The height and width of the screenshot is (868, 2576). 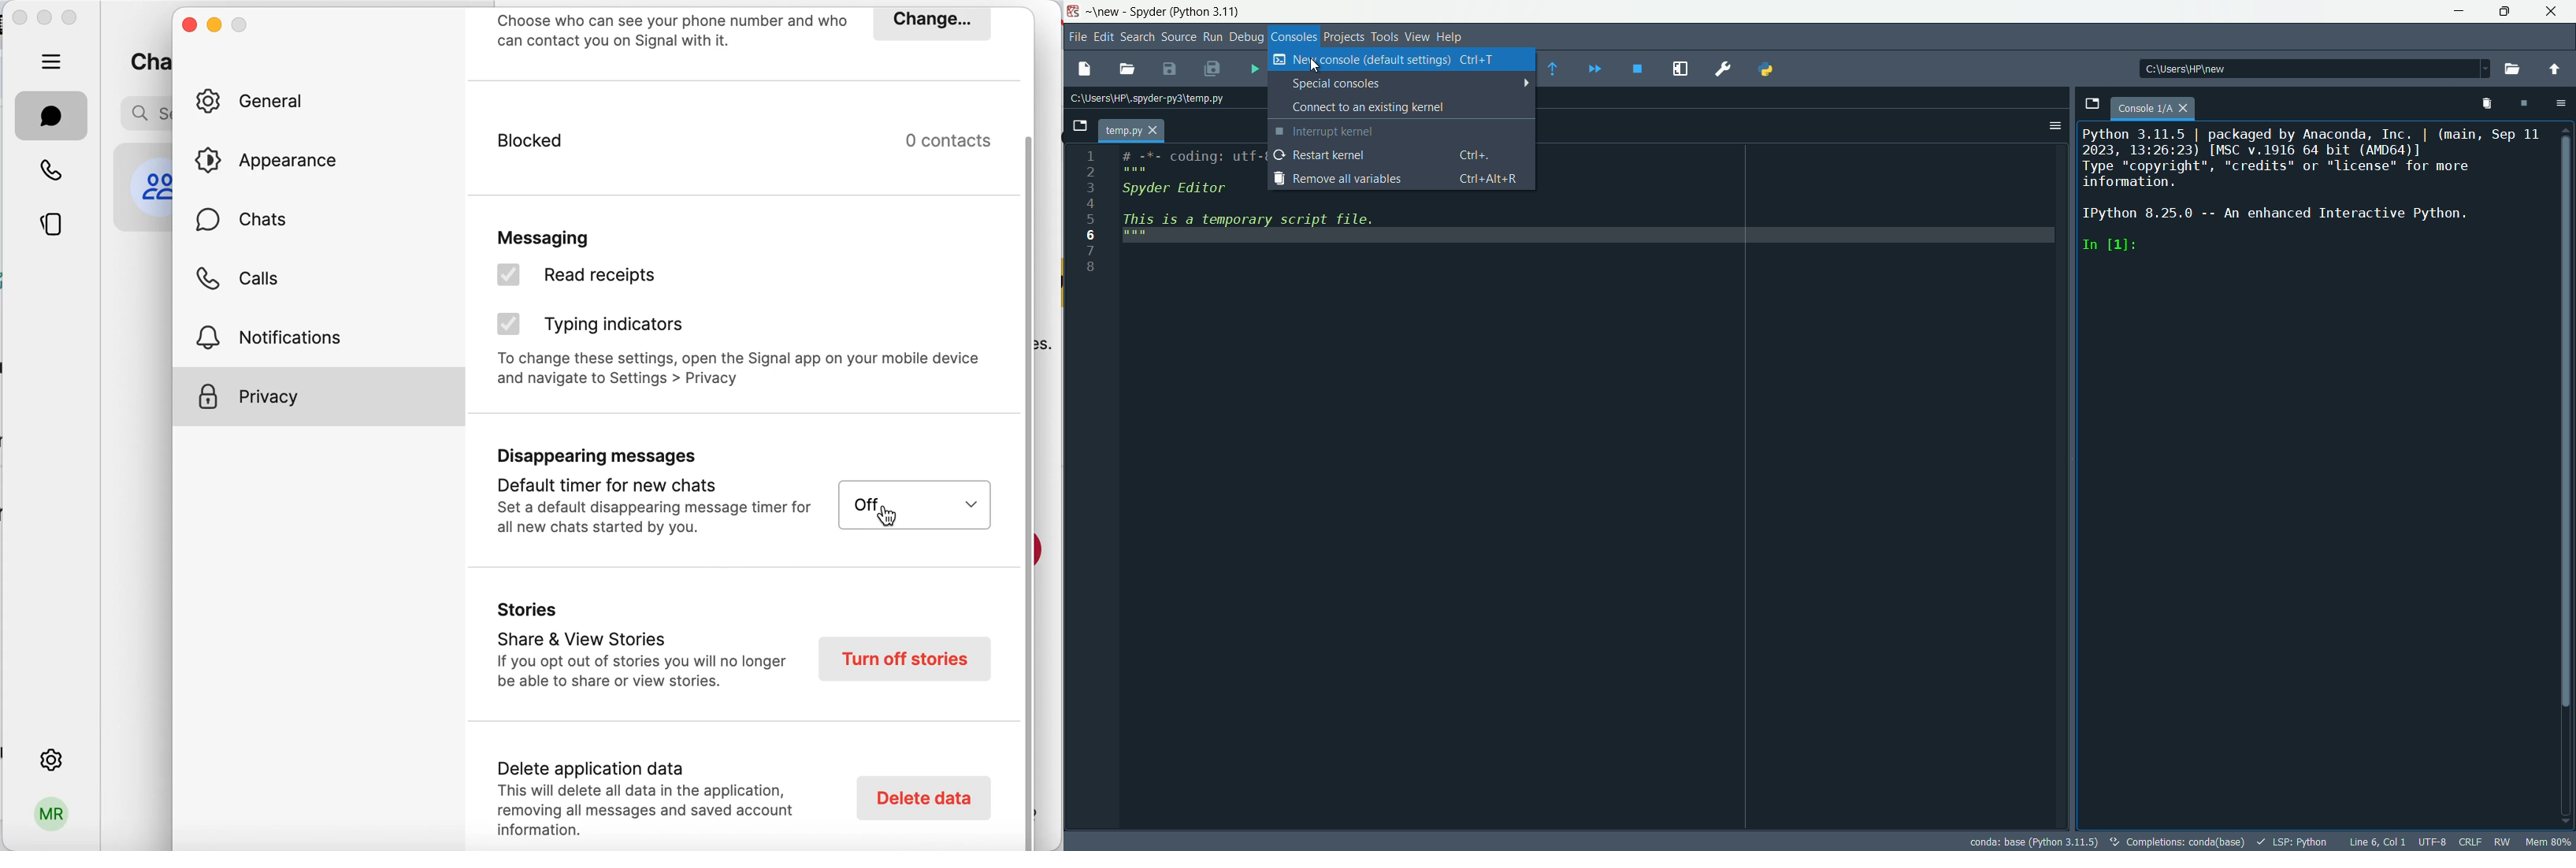 What do you see at coordinates (1104, 36) in the screenshot?
I see `edit menu` at bounding box center [1104, 36].